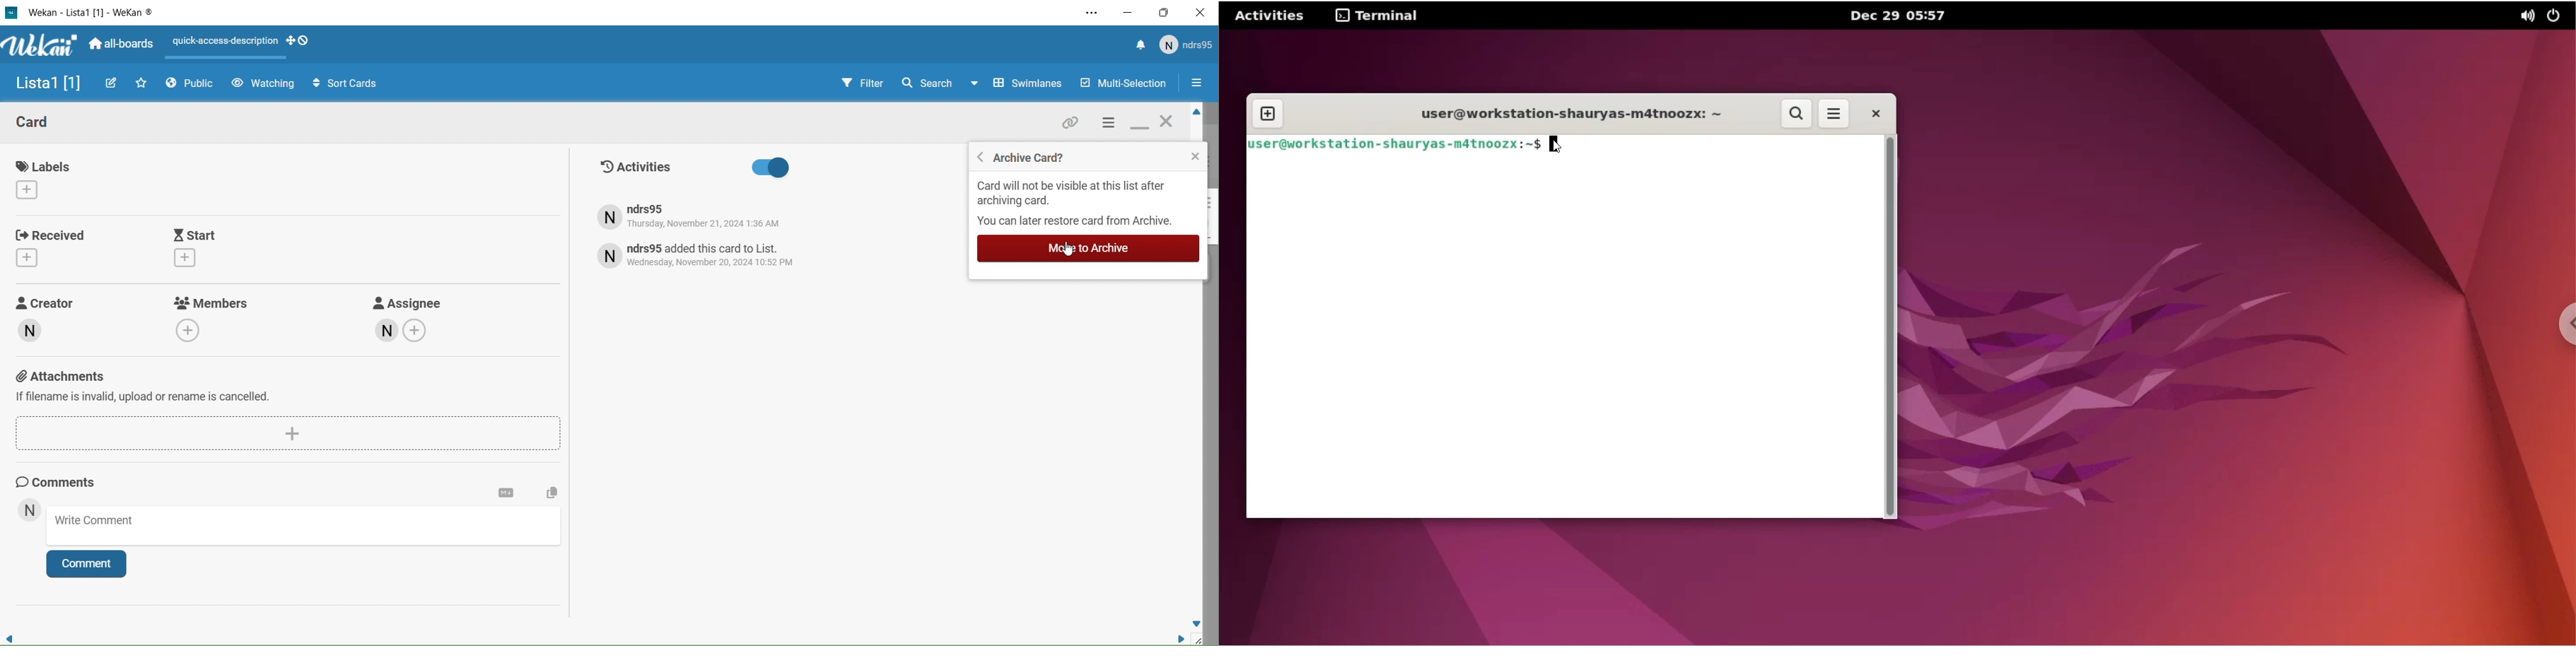  I want to click on Search, so click(931, 84).